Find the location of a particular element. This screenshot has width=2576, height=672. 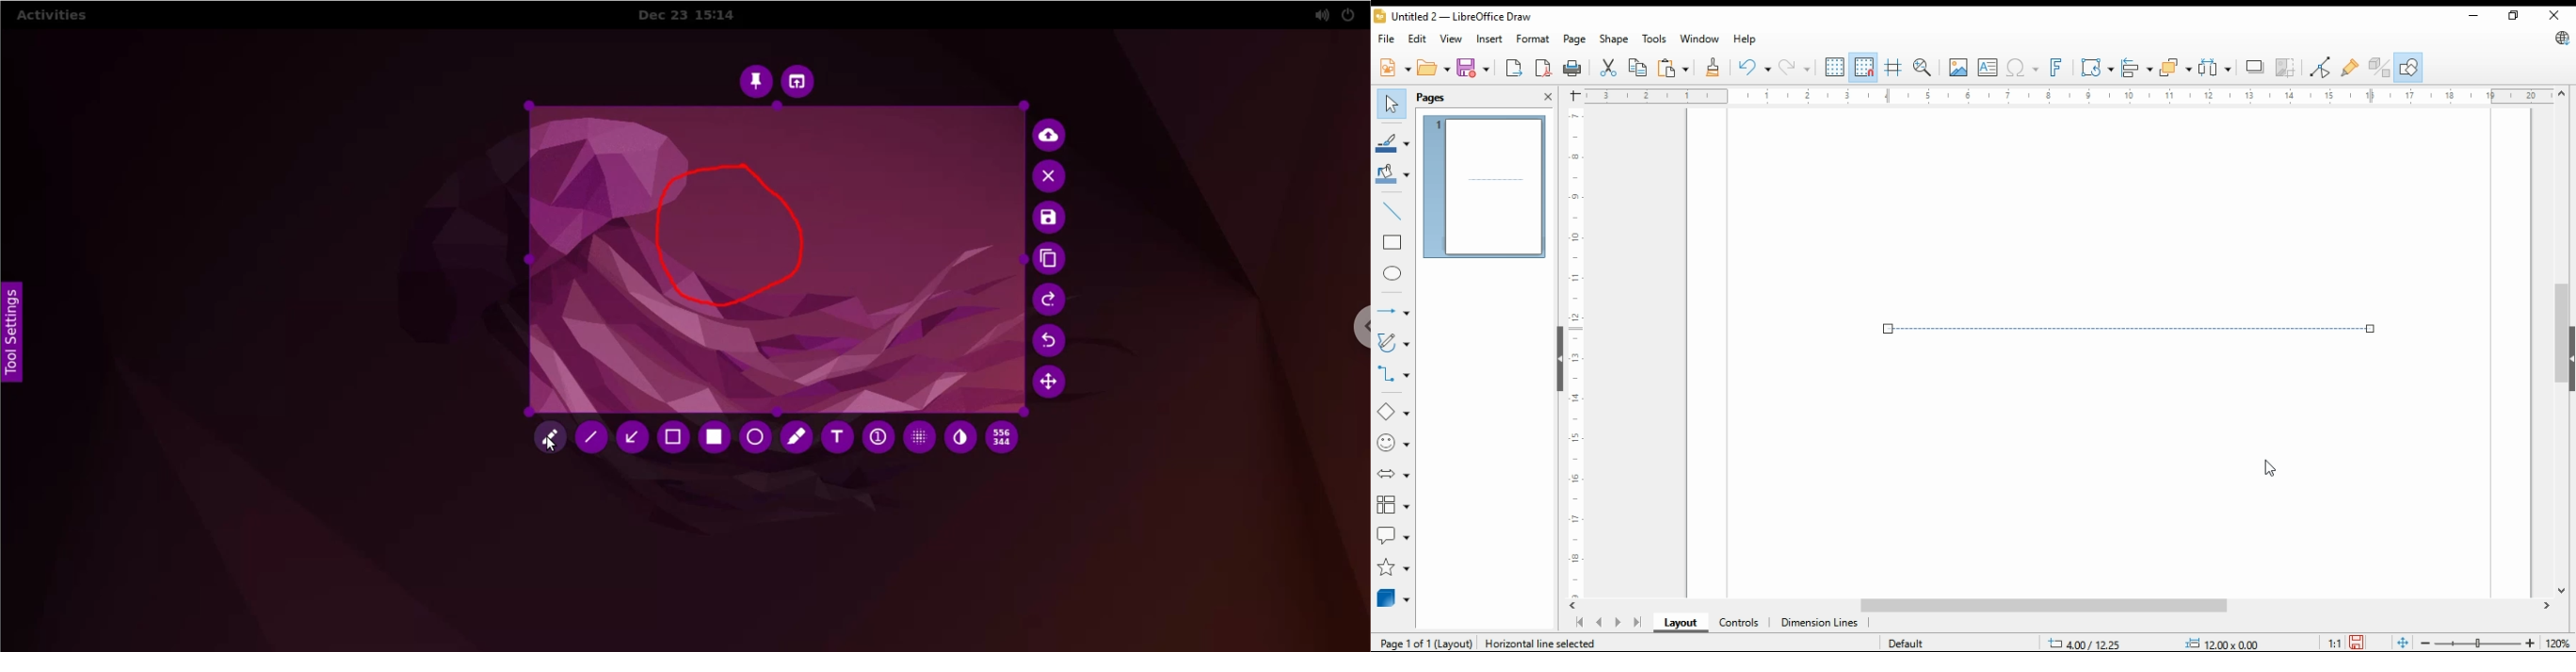

restore is located at coordinates (2517, 16).